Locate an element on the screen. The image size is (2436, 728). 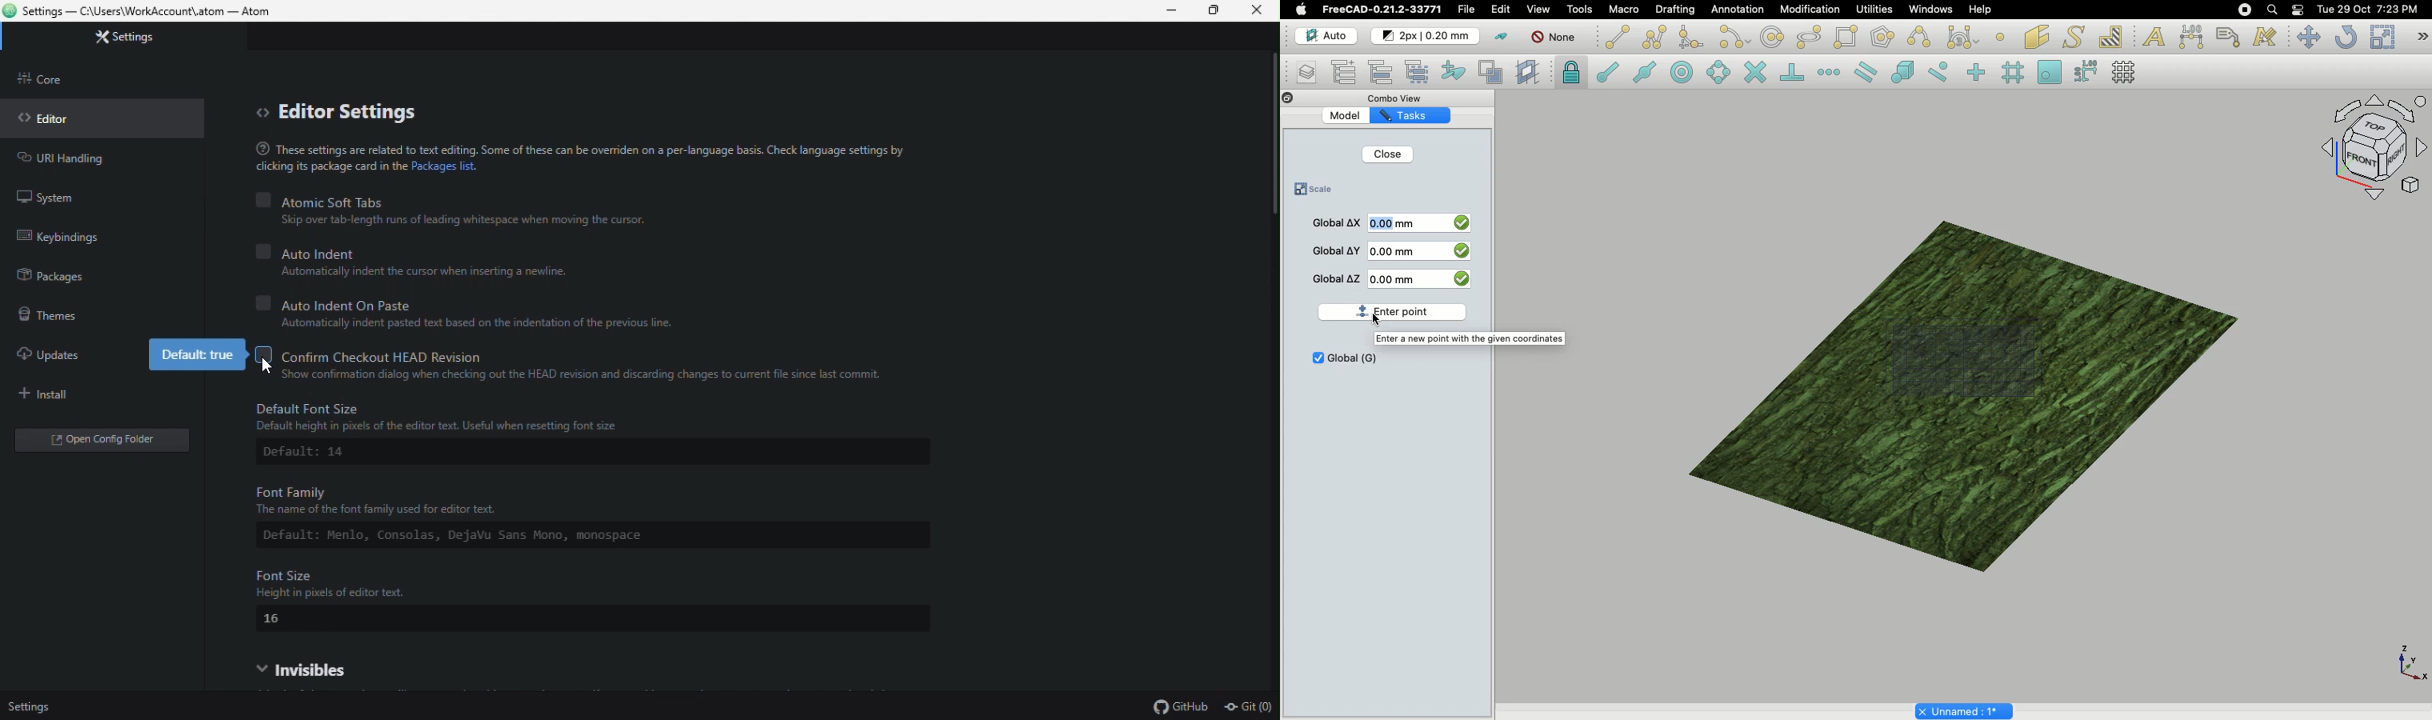
Edit is located at coordinates (1502, 10).